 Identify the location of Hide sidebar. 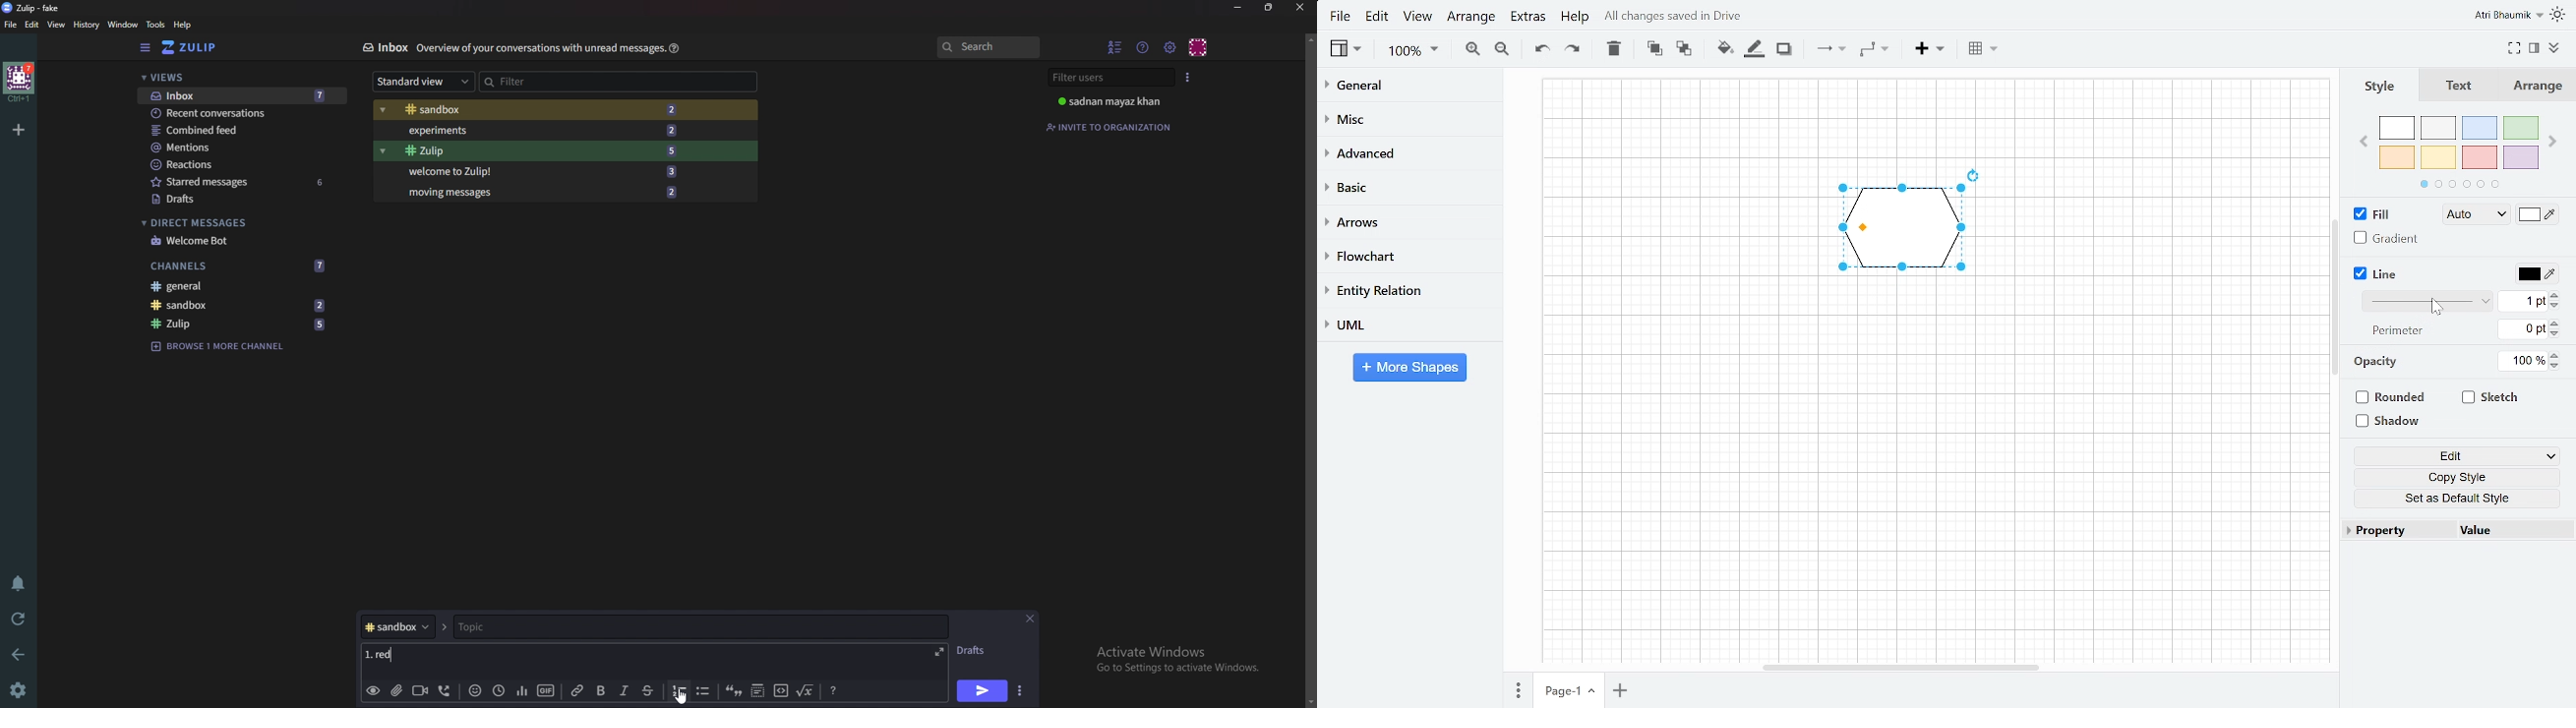
(145, 48).